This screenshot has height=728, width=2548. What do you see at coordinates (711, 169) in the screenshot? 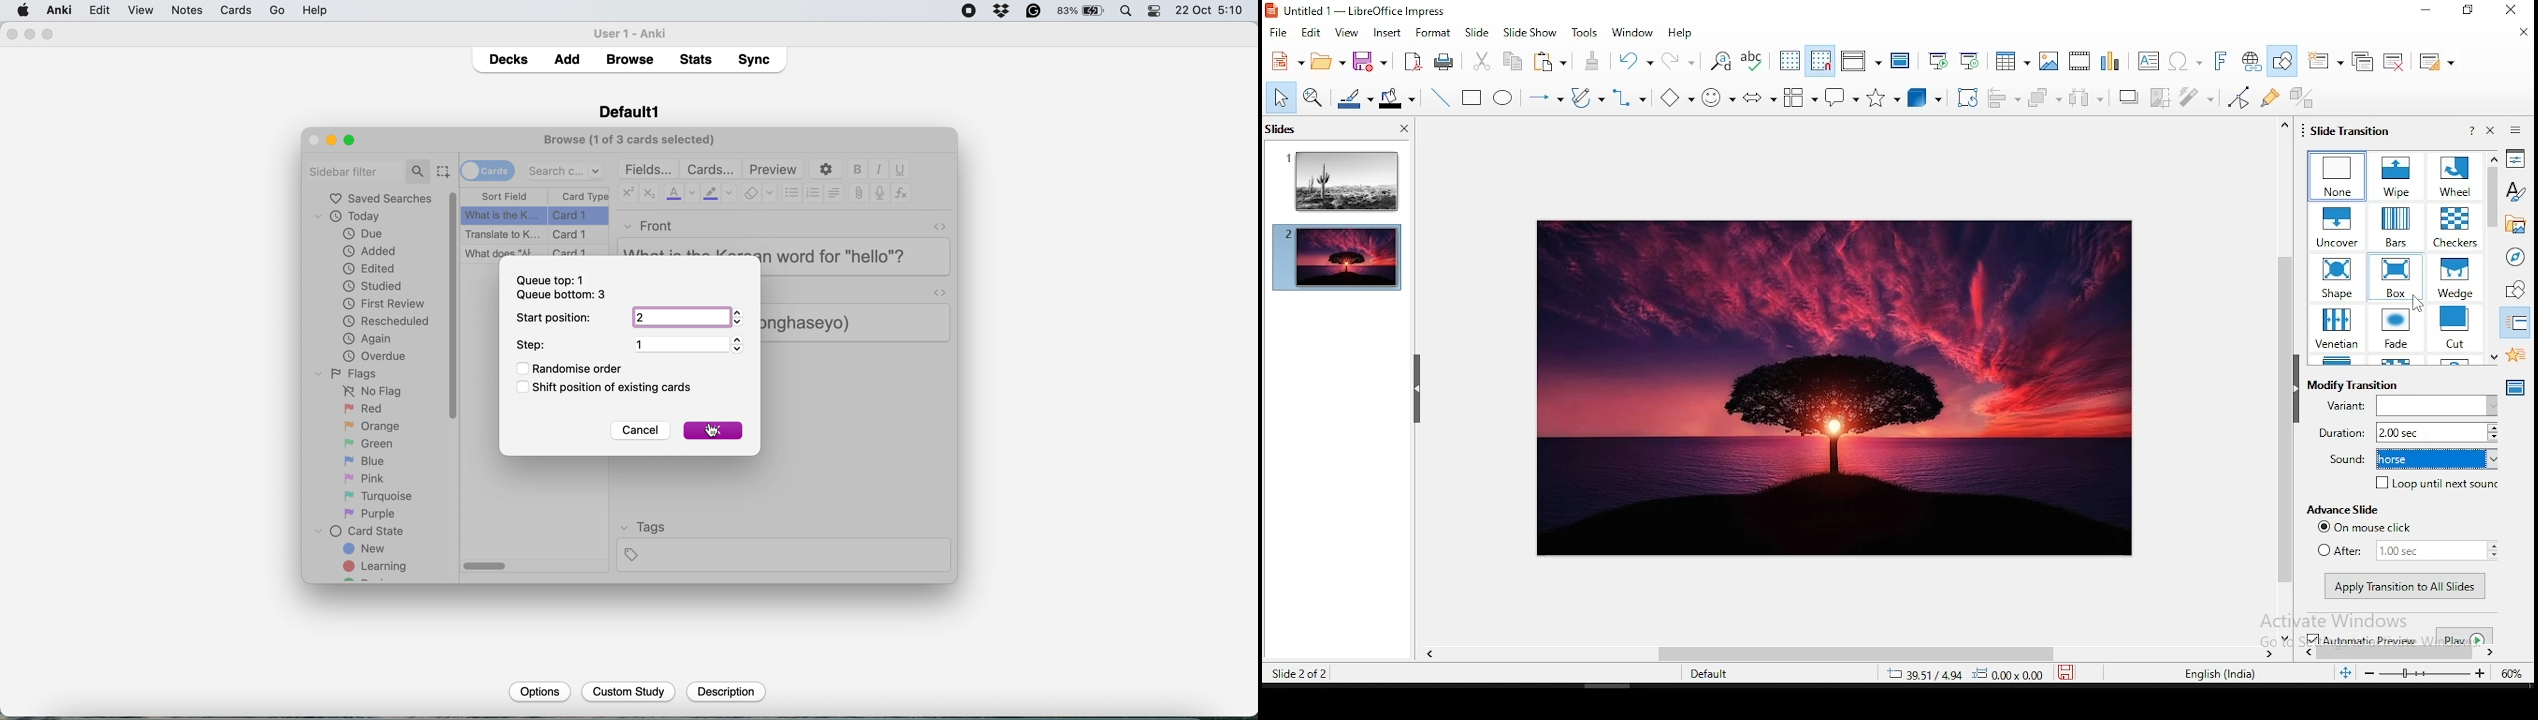
I see `cards` at bounding box center [711, 169].